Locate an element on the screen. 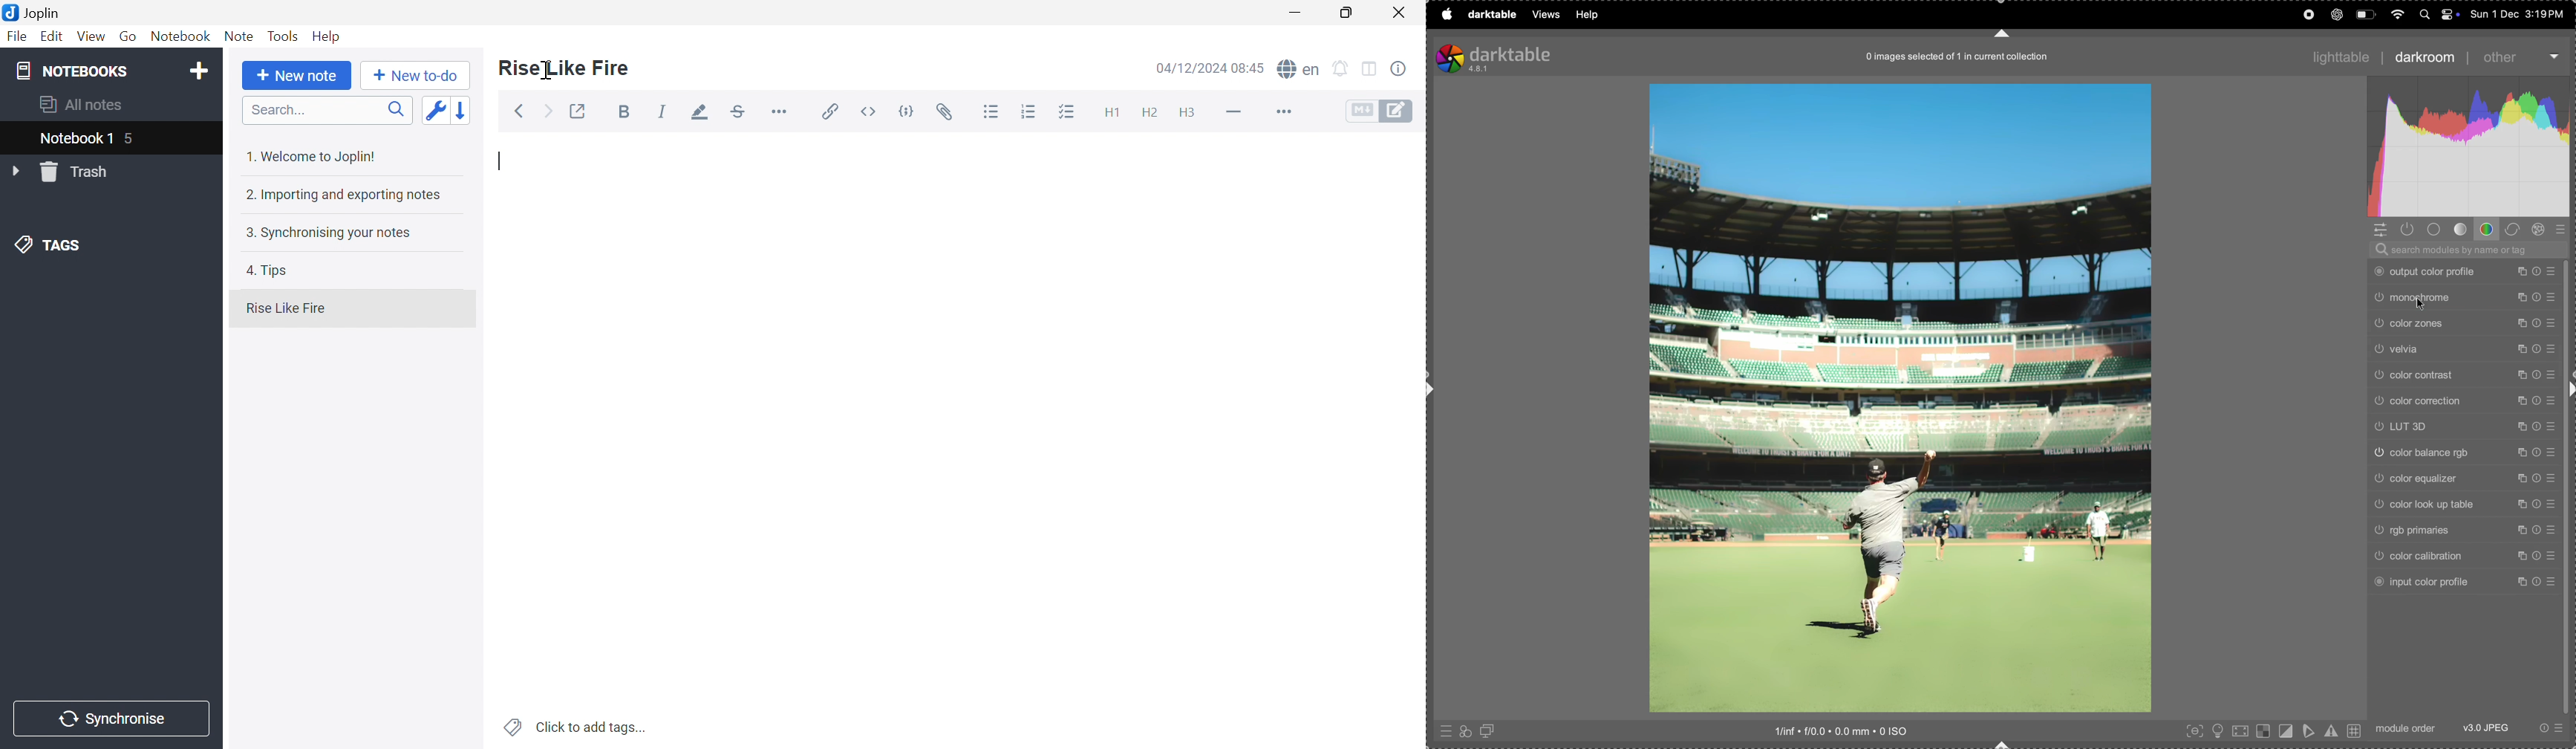  Tools is located at coordinates (284, 35).